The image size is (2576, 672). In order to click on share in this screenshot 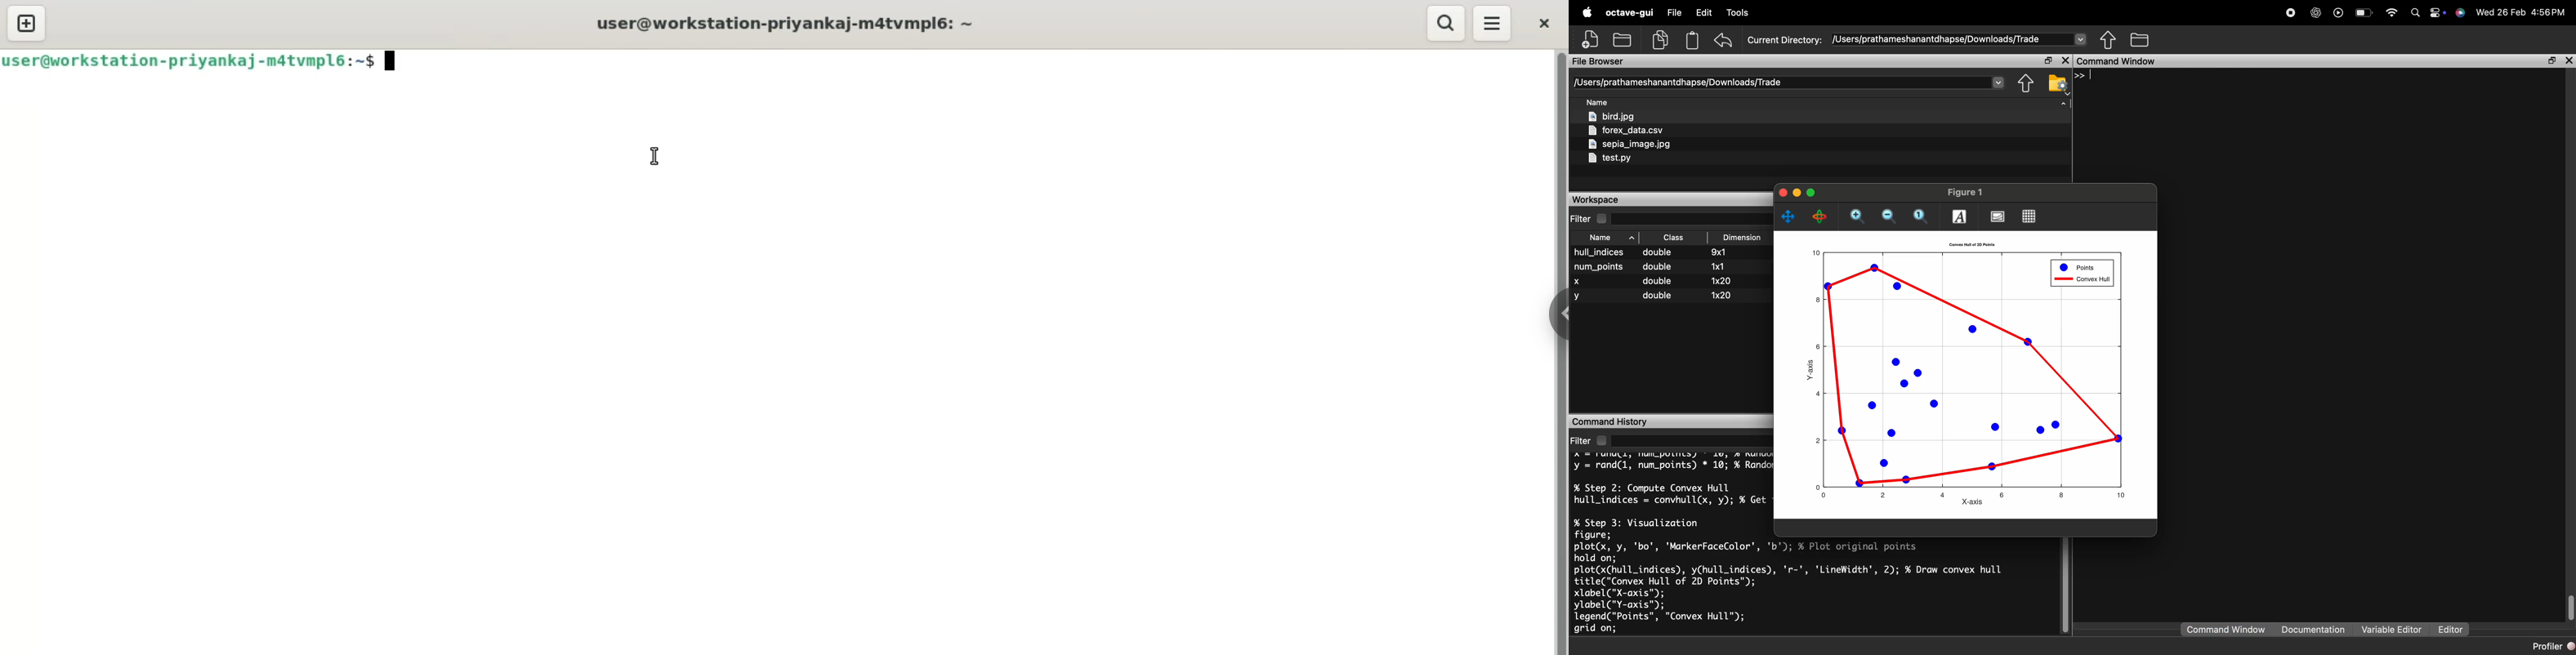, I will do `click(2025, 84)`.